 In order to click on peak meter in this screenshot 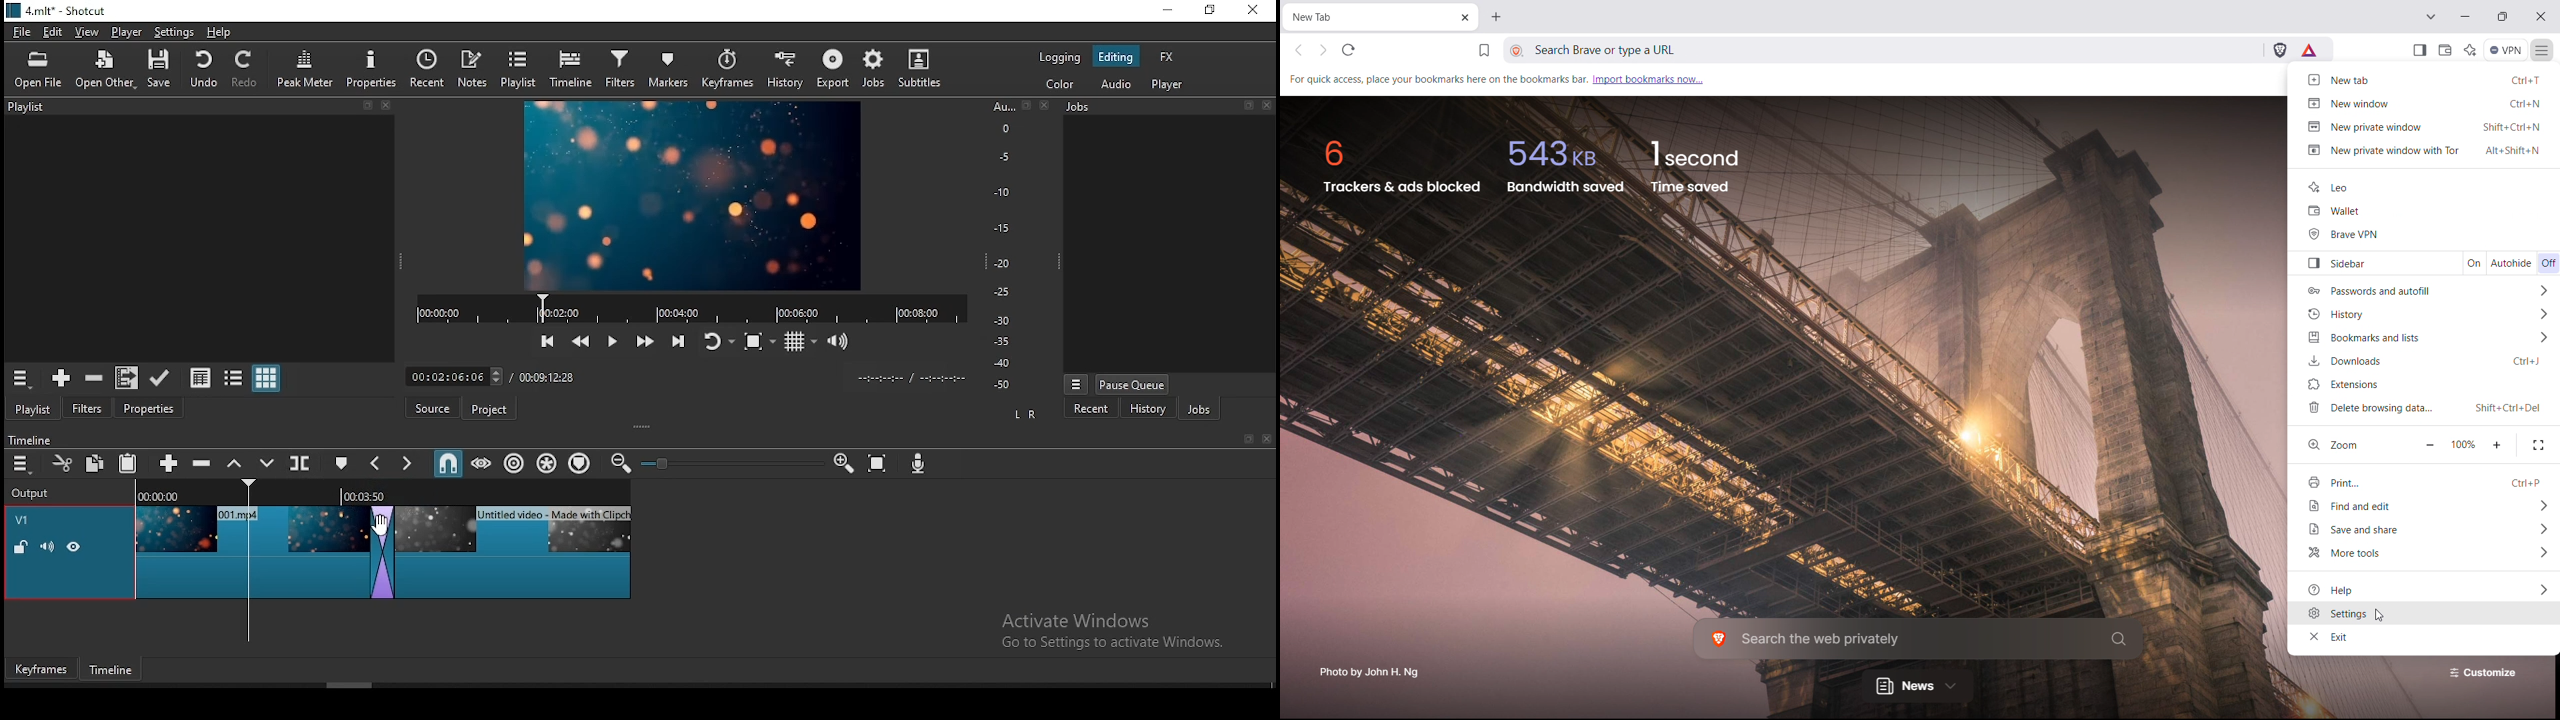, I will do `click(307, 68)`.